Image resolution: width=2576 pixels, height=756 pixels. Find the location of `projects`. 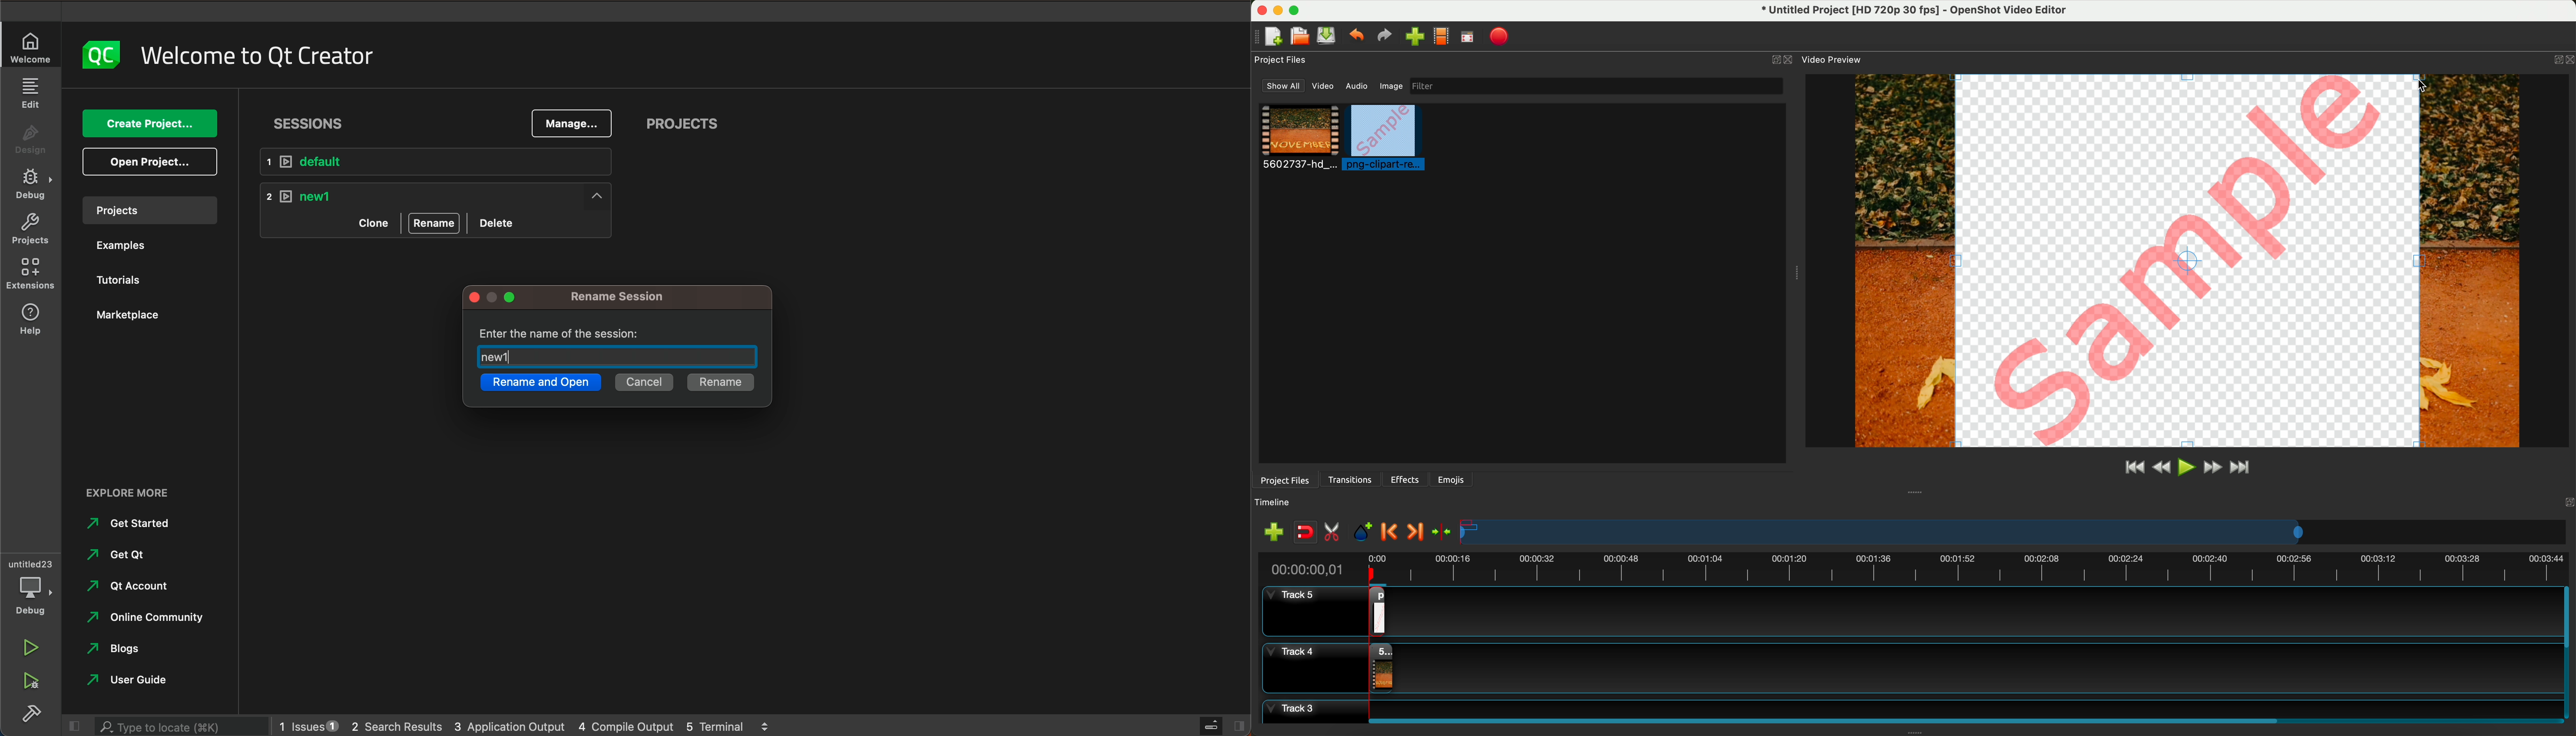

projects is located at coordinates (146, 209).